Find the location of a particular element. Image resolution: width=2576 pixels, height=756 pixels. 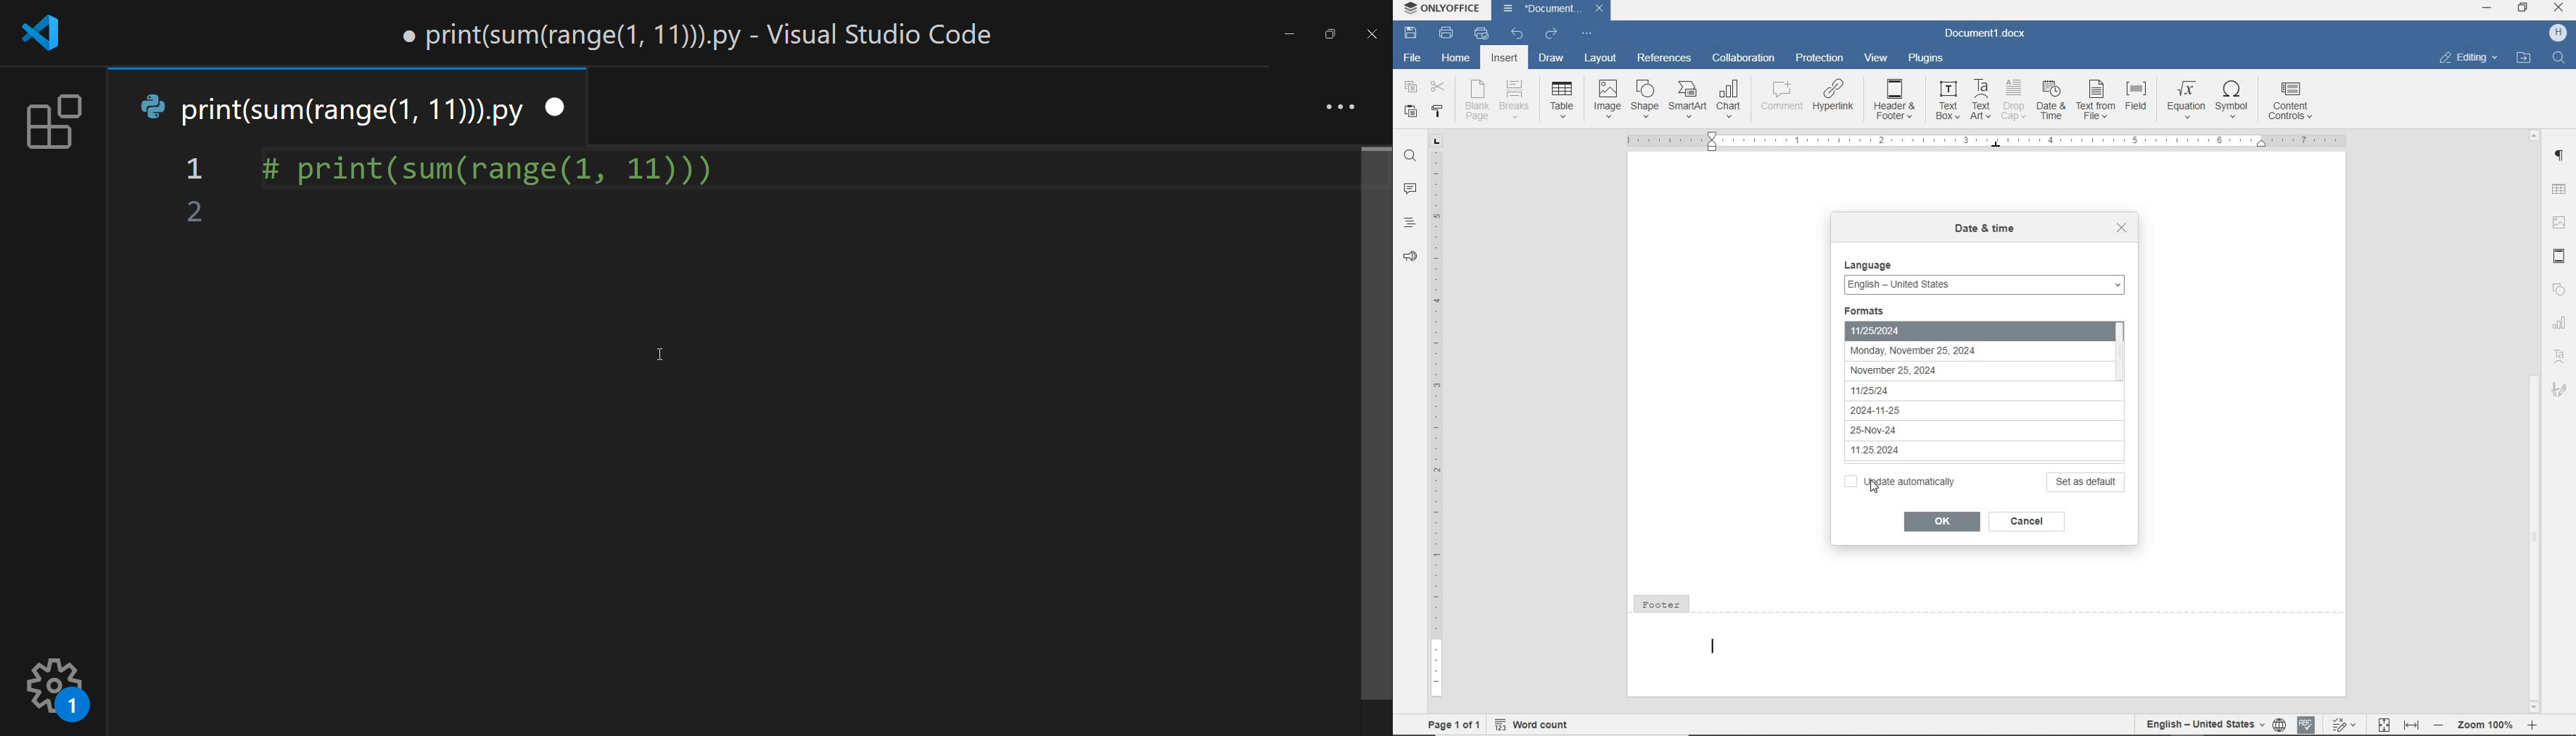

document name is located at coordinates (1546, 9).